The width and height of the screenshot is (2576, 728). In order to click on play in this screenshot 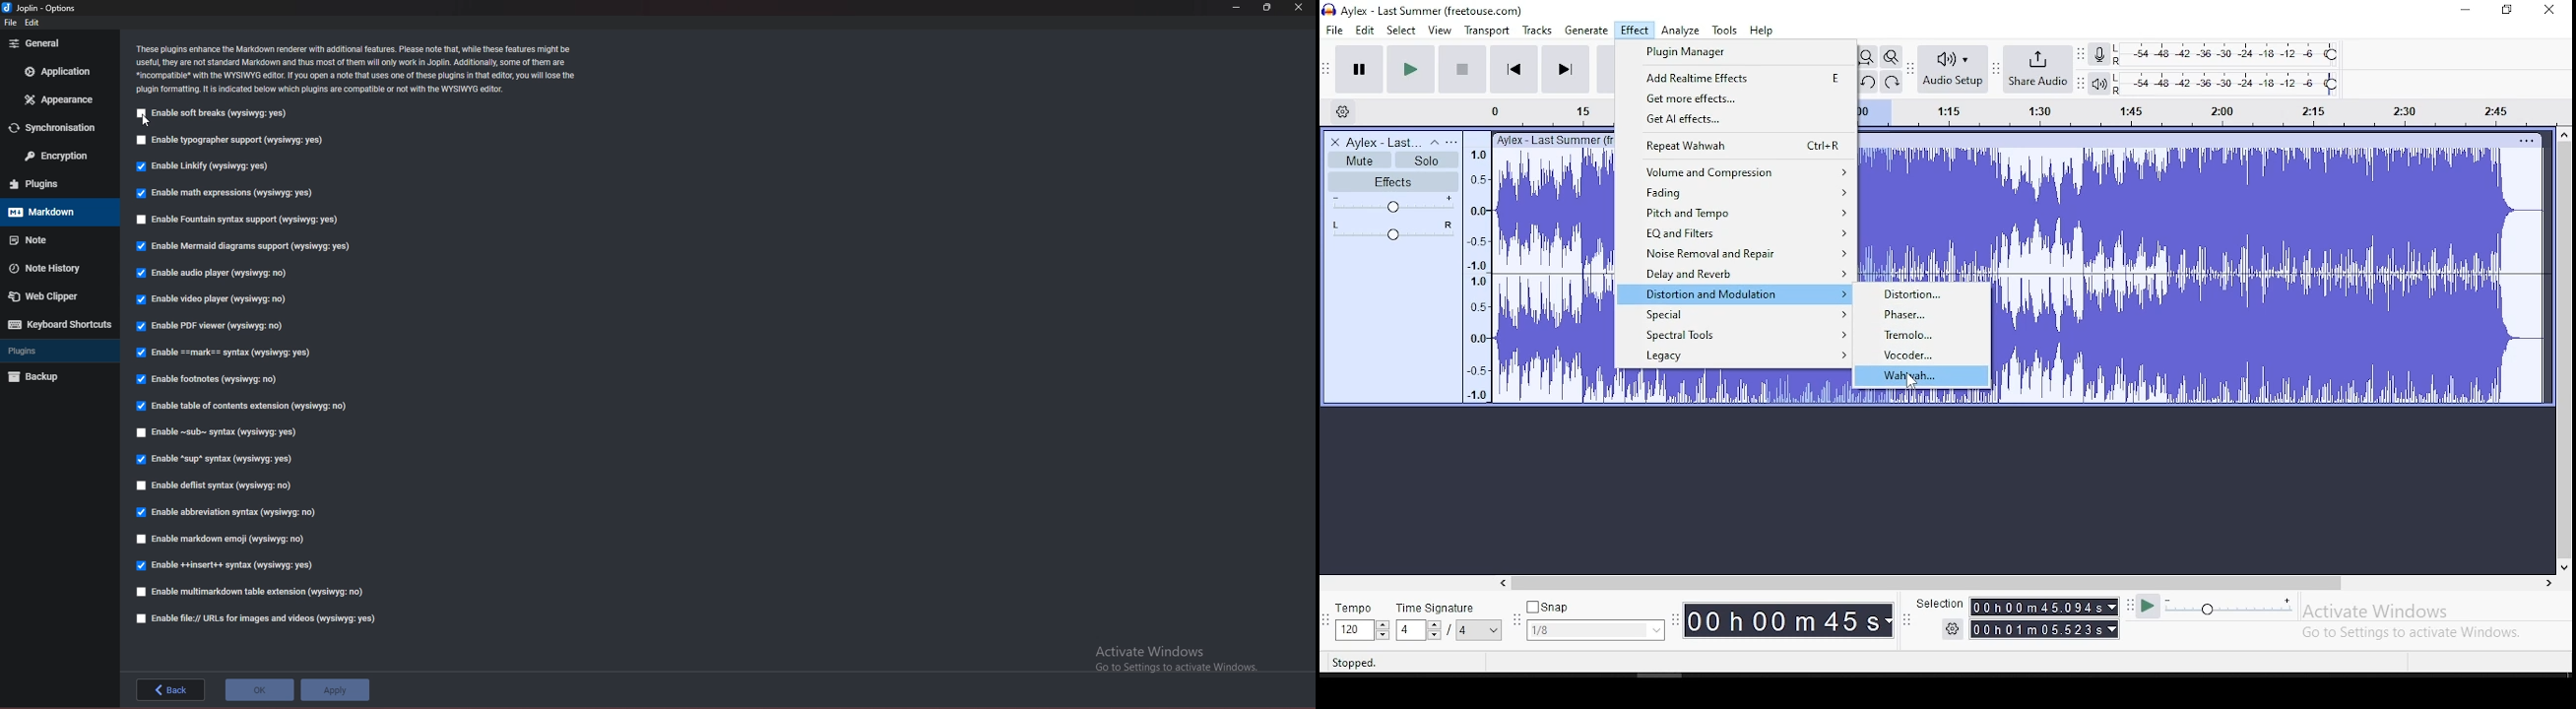, I will do `click(1411, 68)`.